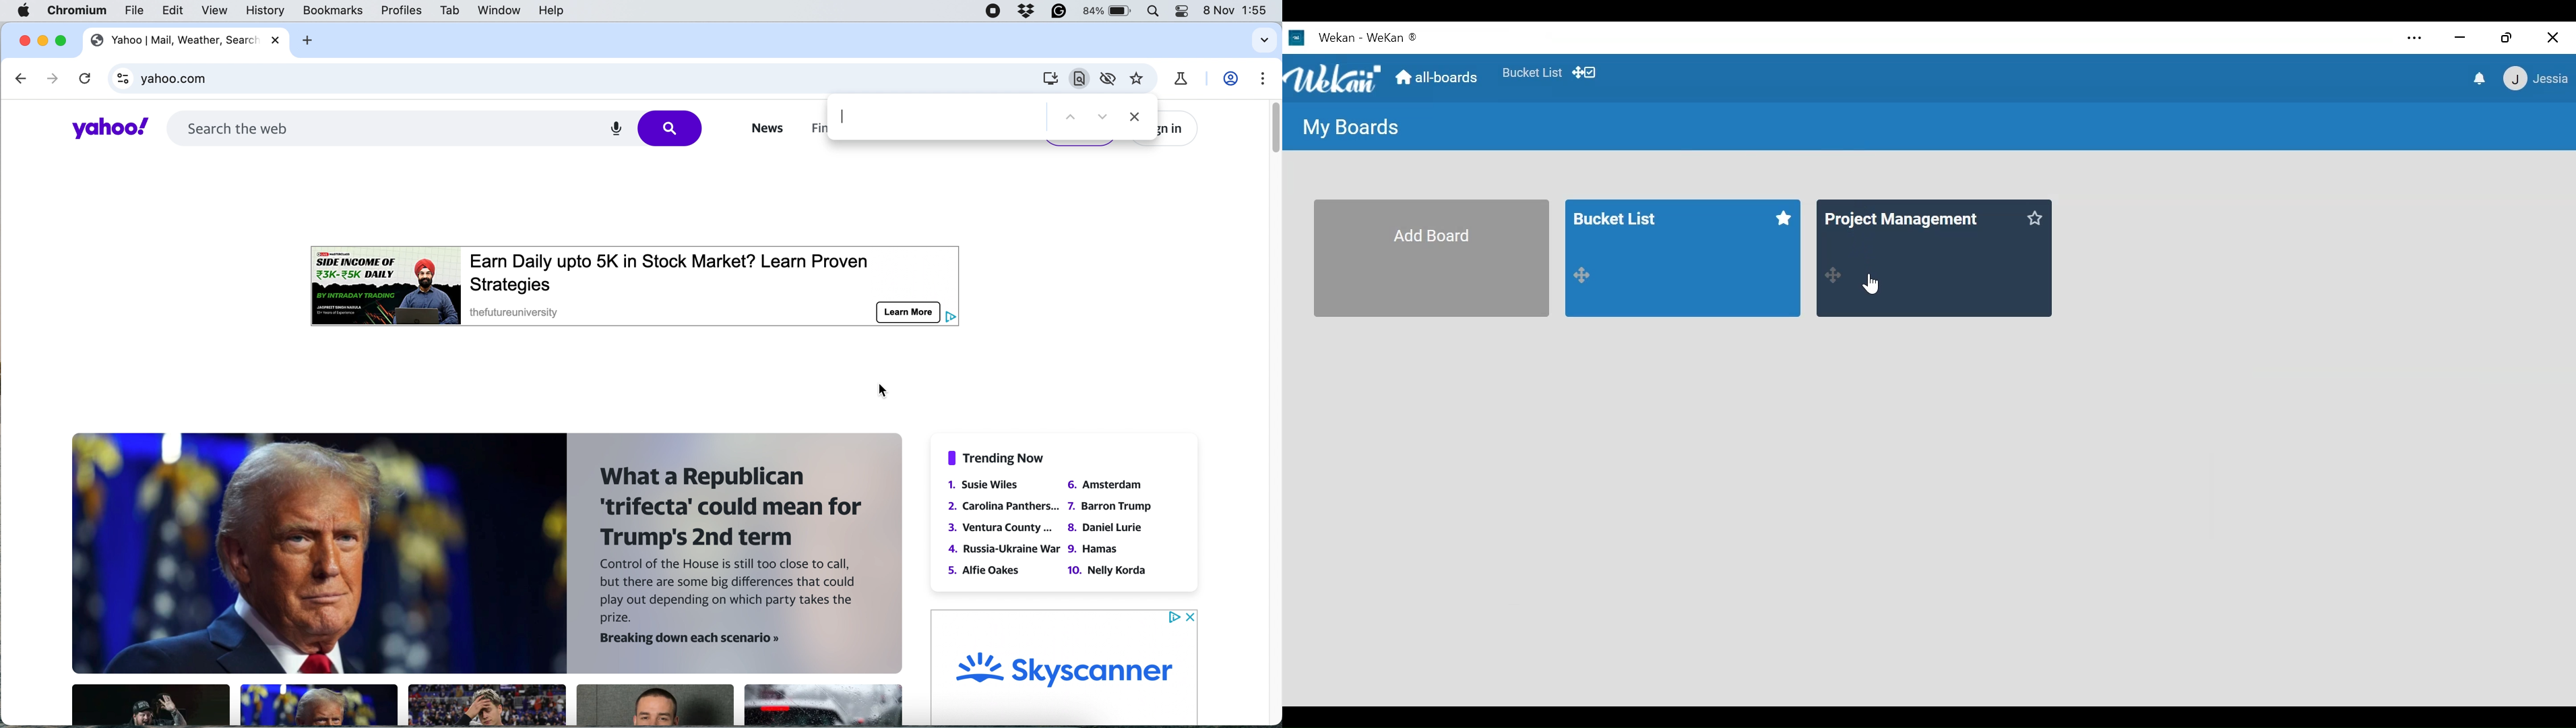  Describe the element at coordinates (1265, 41) in the screenshot. I see `search tabs` at that location.